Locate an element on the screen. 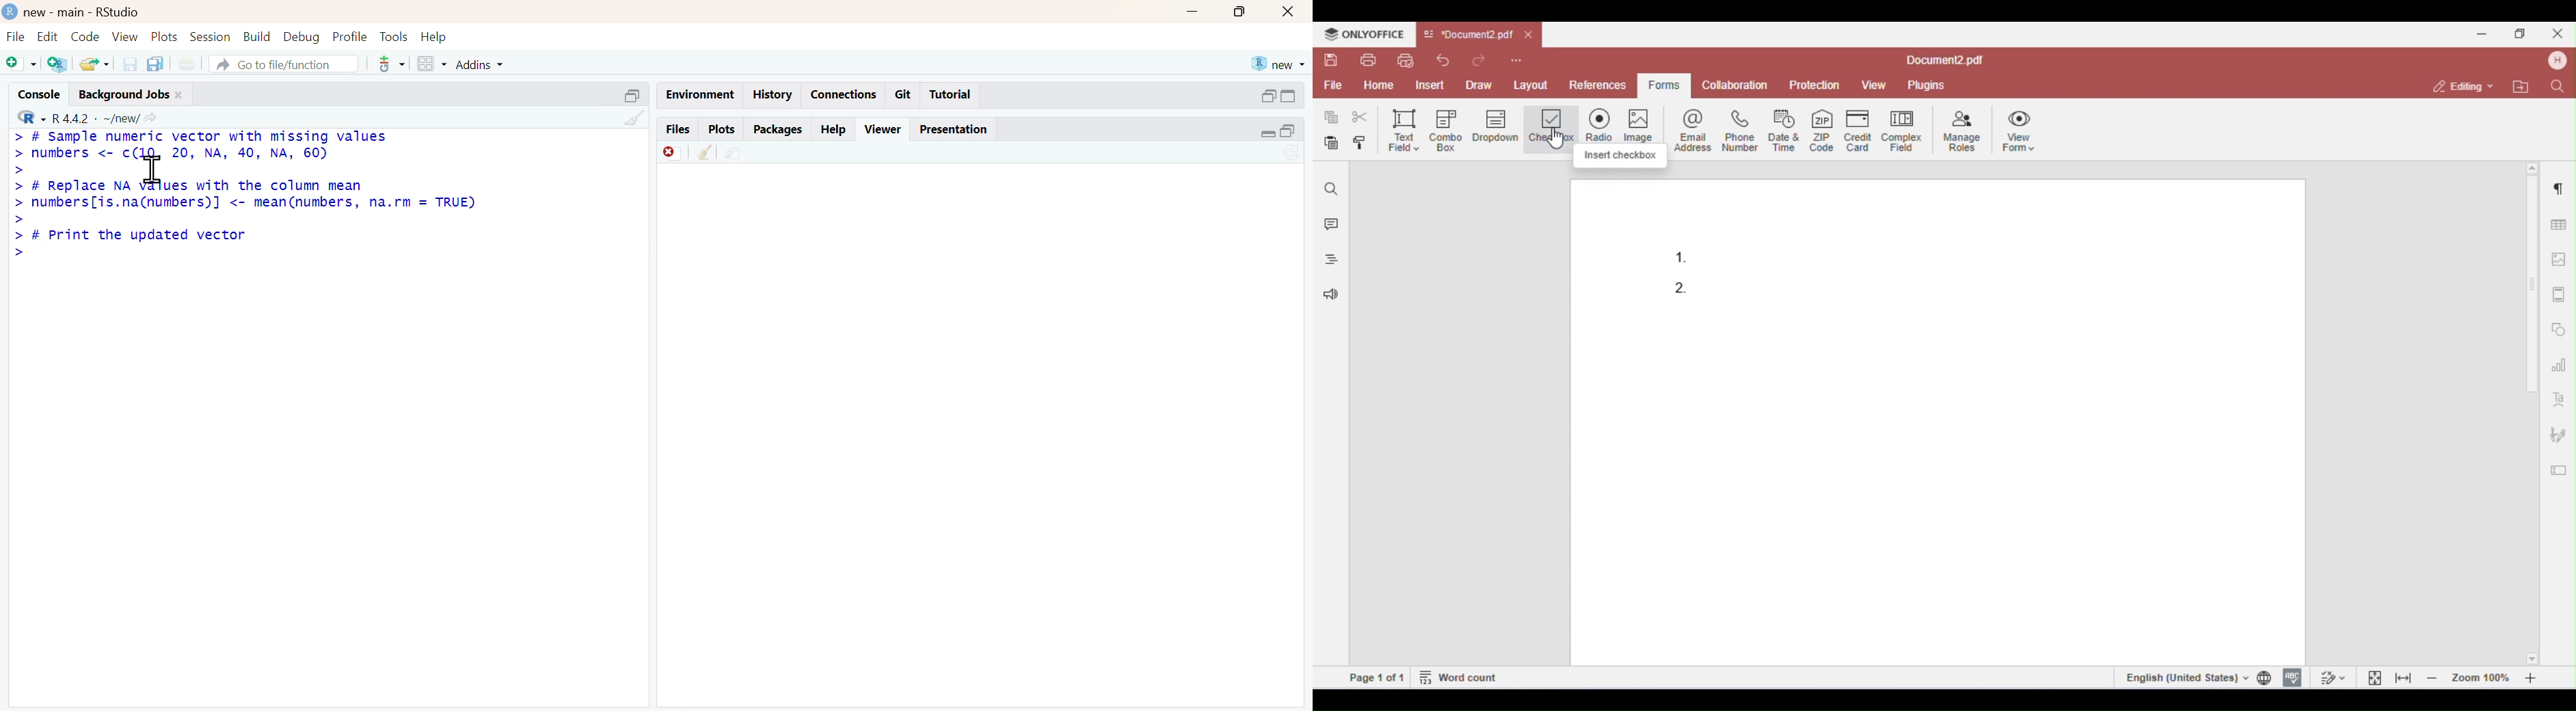  enviornment is located at coordinates (701, 96).